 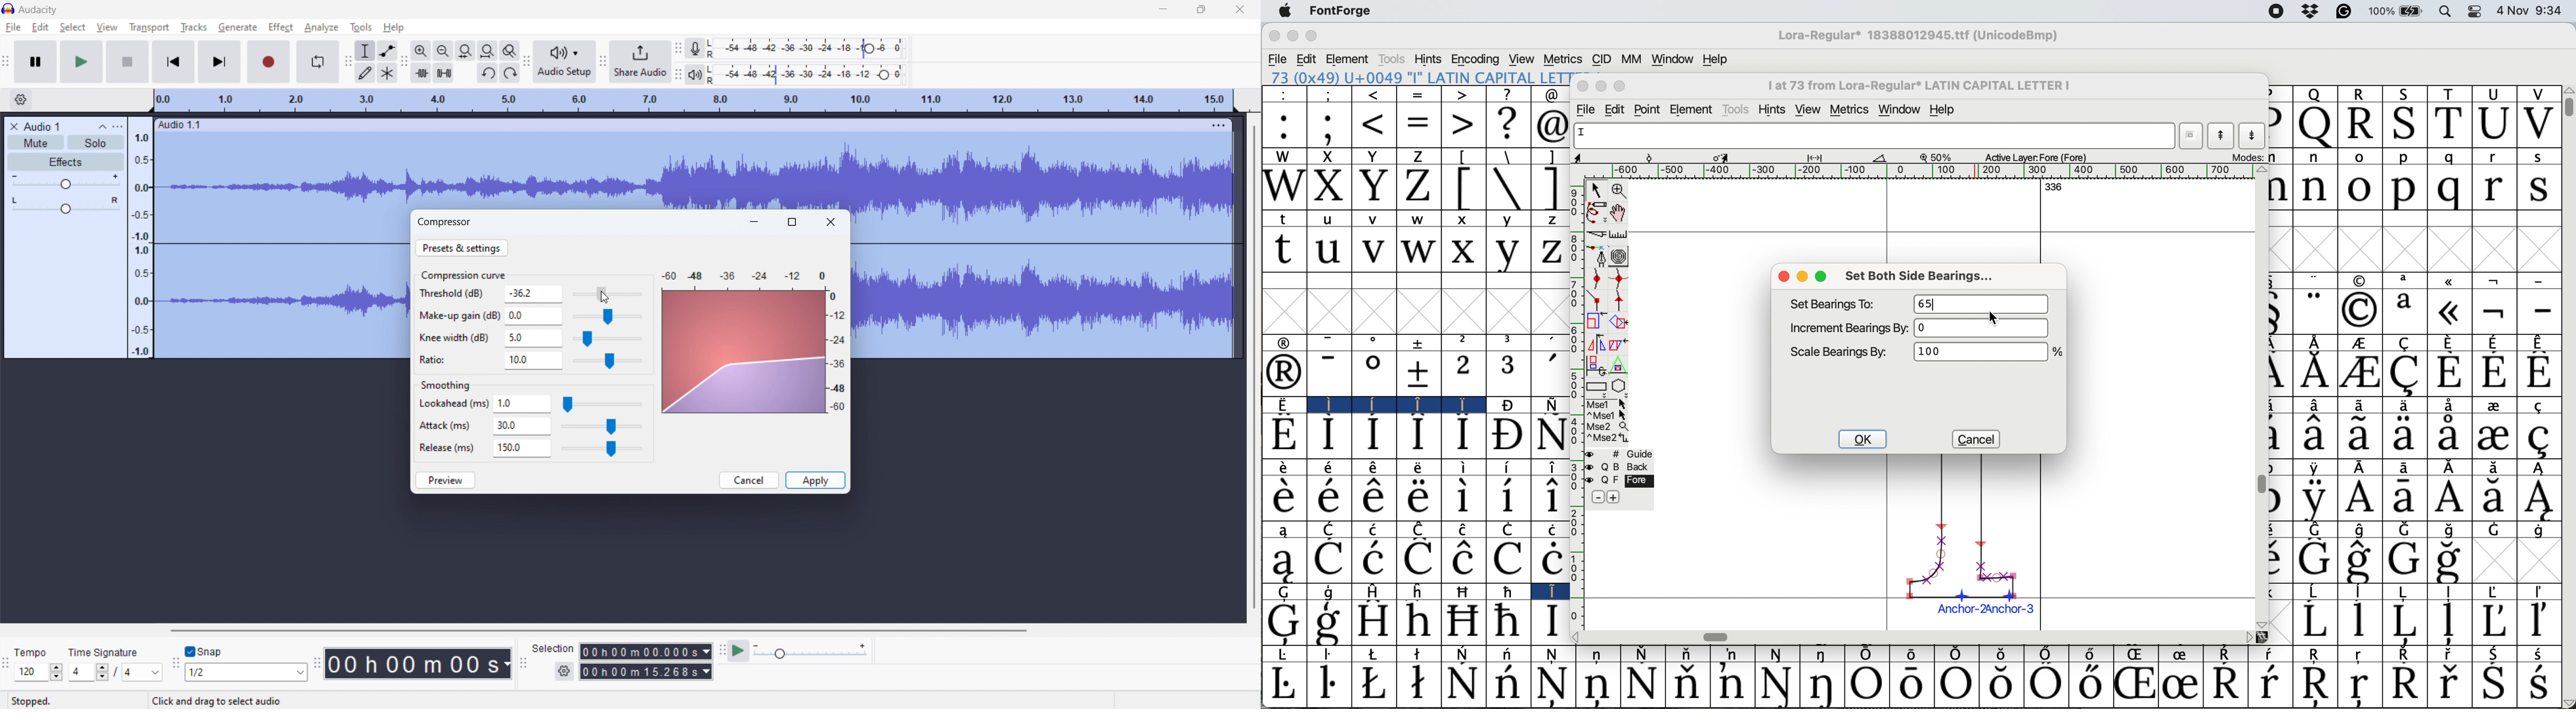 What do you see at coordinates (1598, 685) in the screenshot?
I see `Symbol` at bounding box center [1598, 685].